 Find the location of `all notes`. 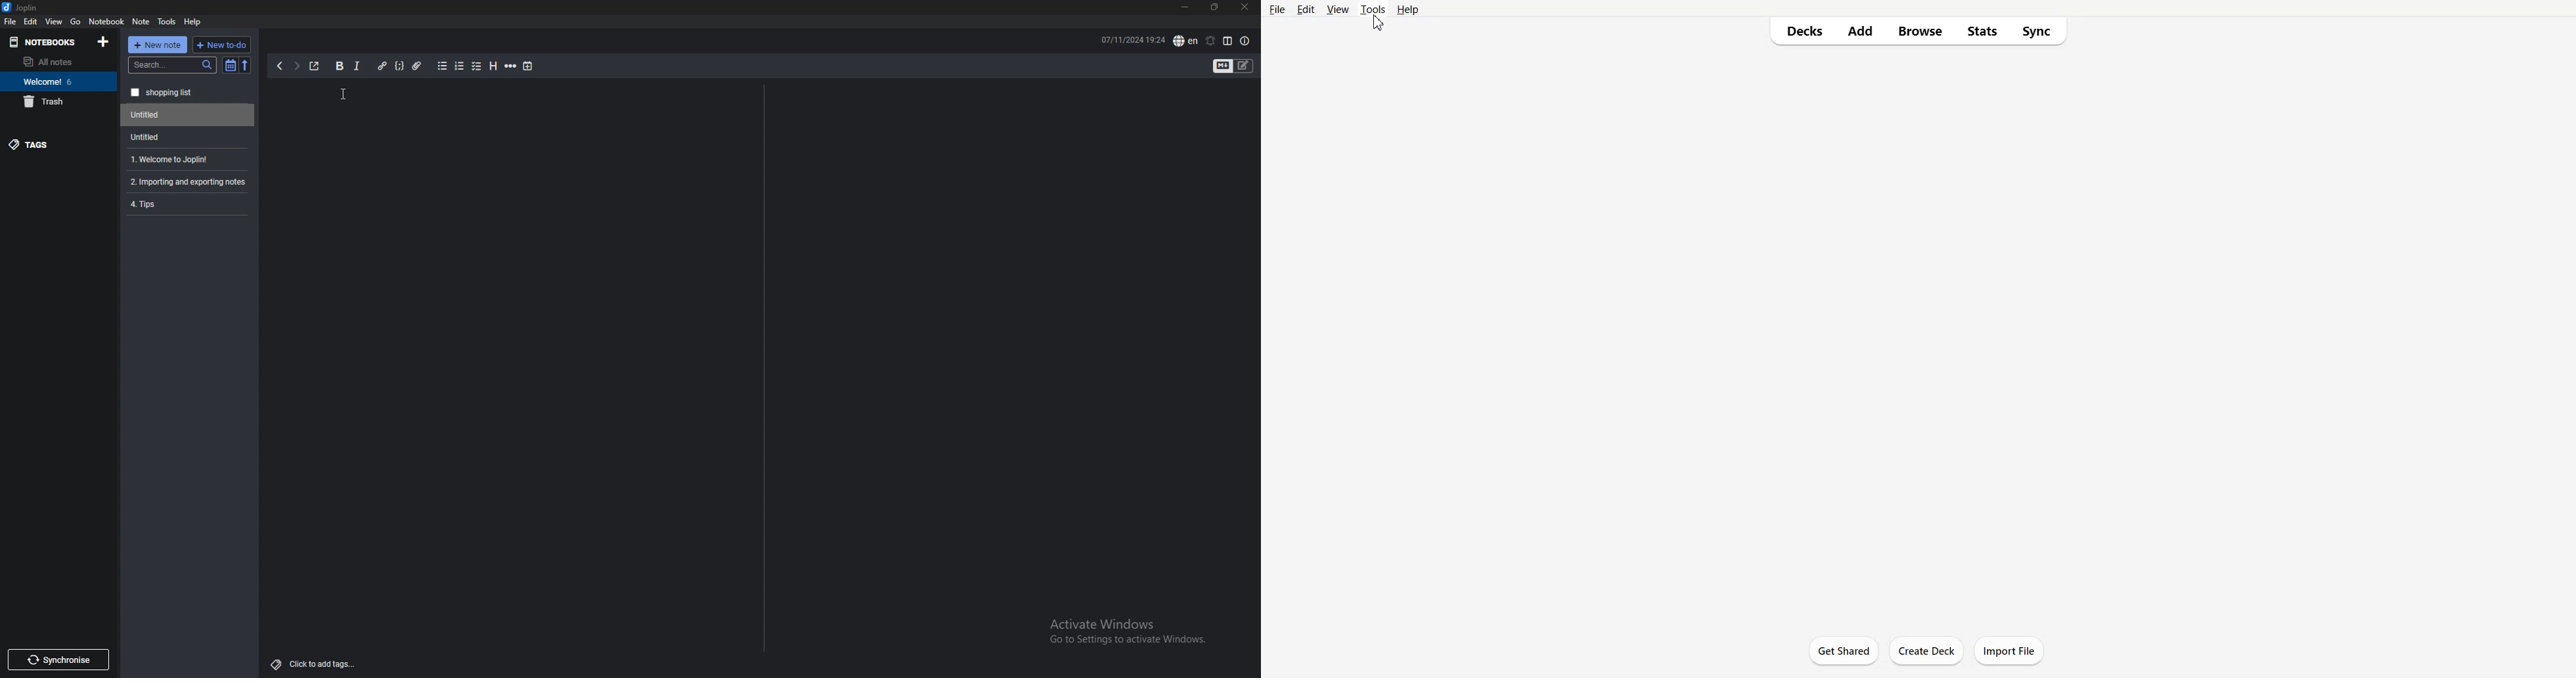

all notes is located at coordinates (56, 62).